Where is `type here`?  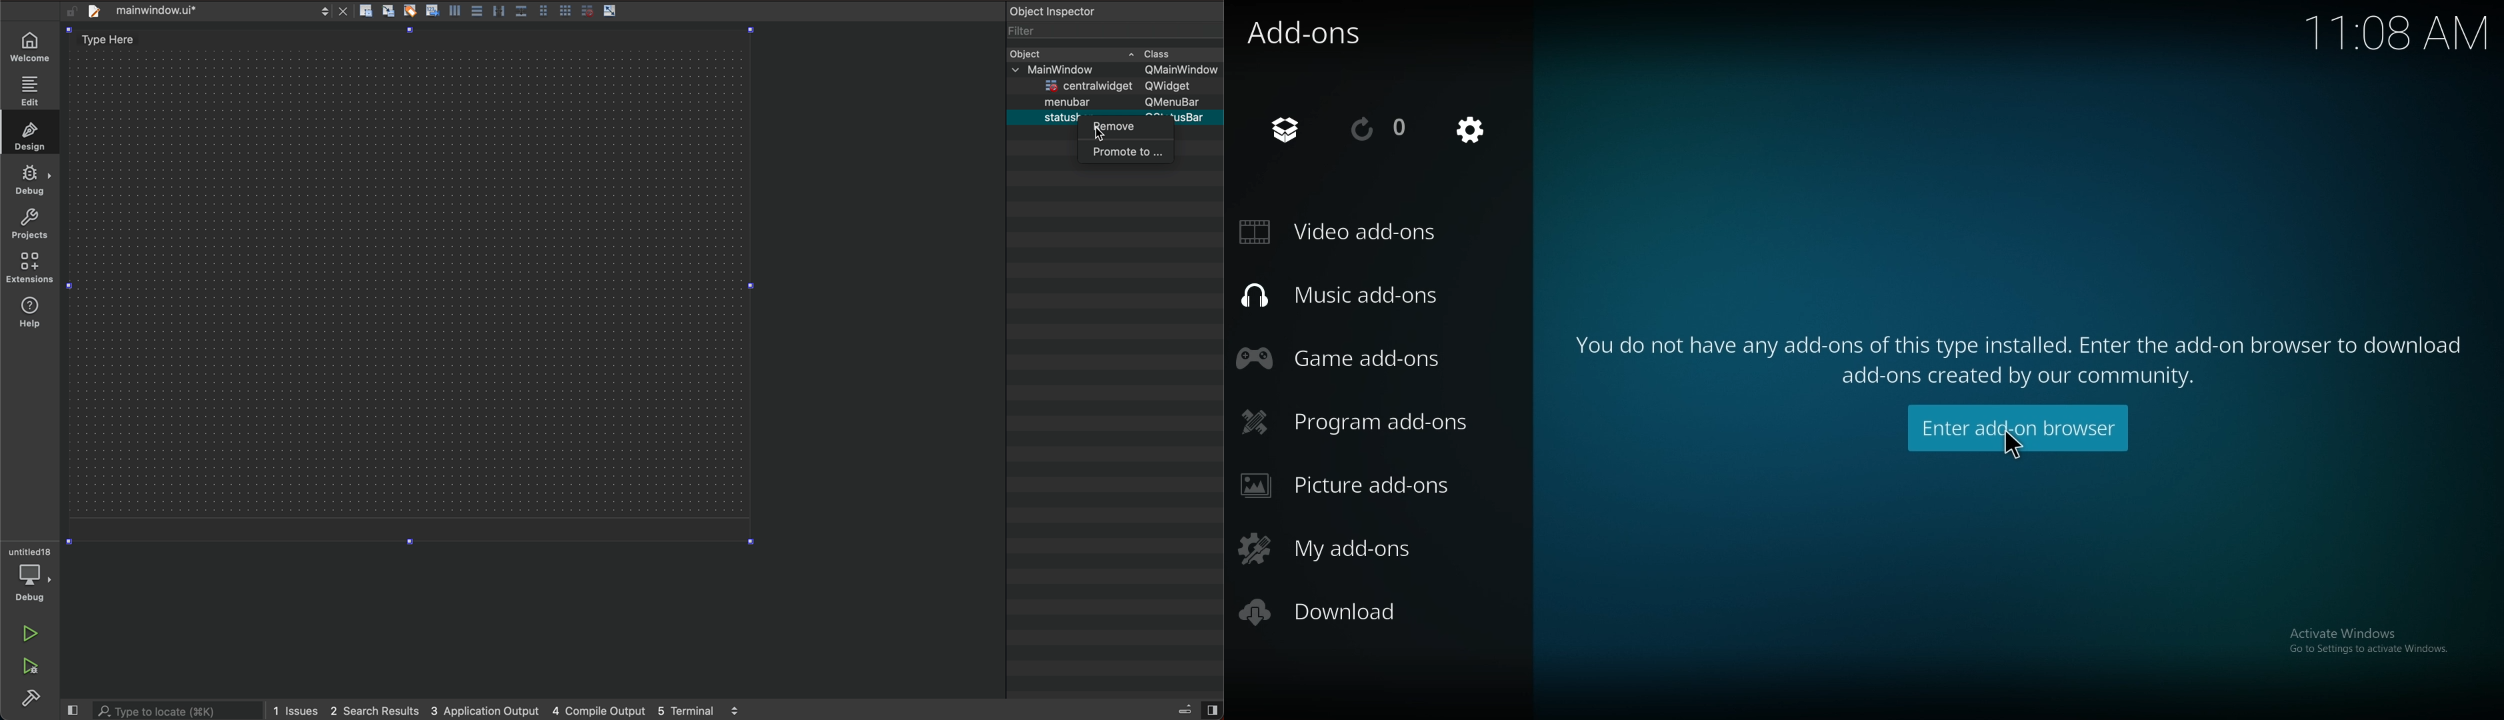 type here is located at coordinates (120, 43).